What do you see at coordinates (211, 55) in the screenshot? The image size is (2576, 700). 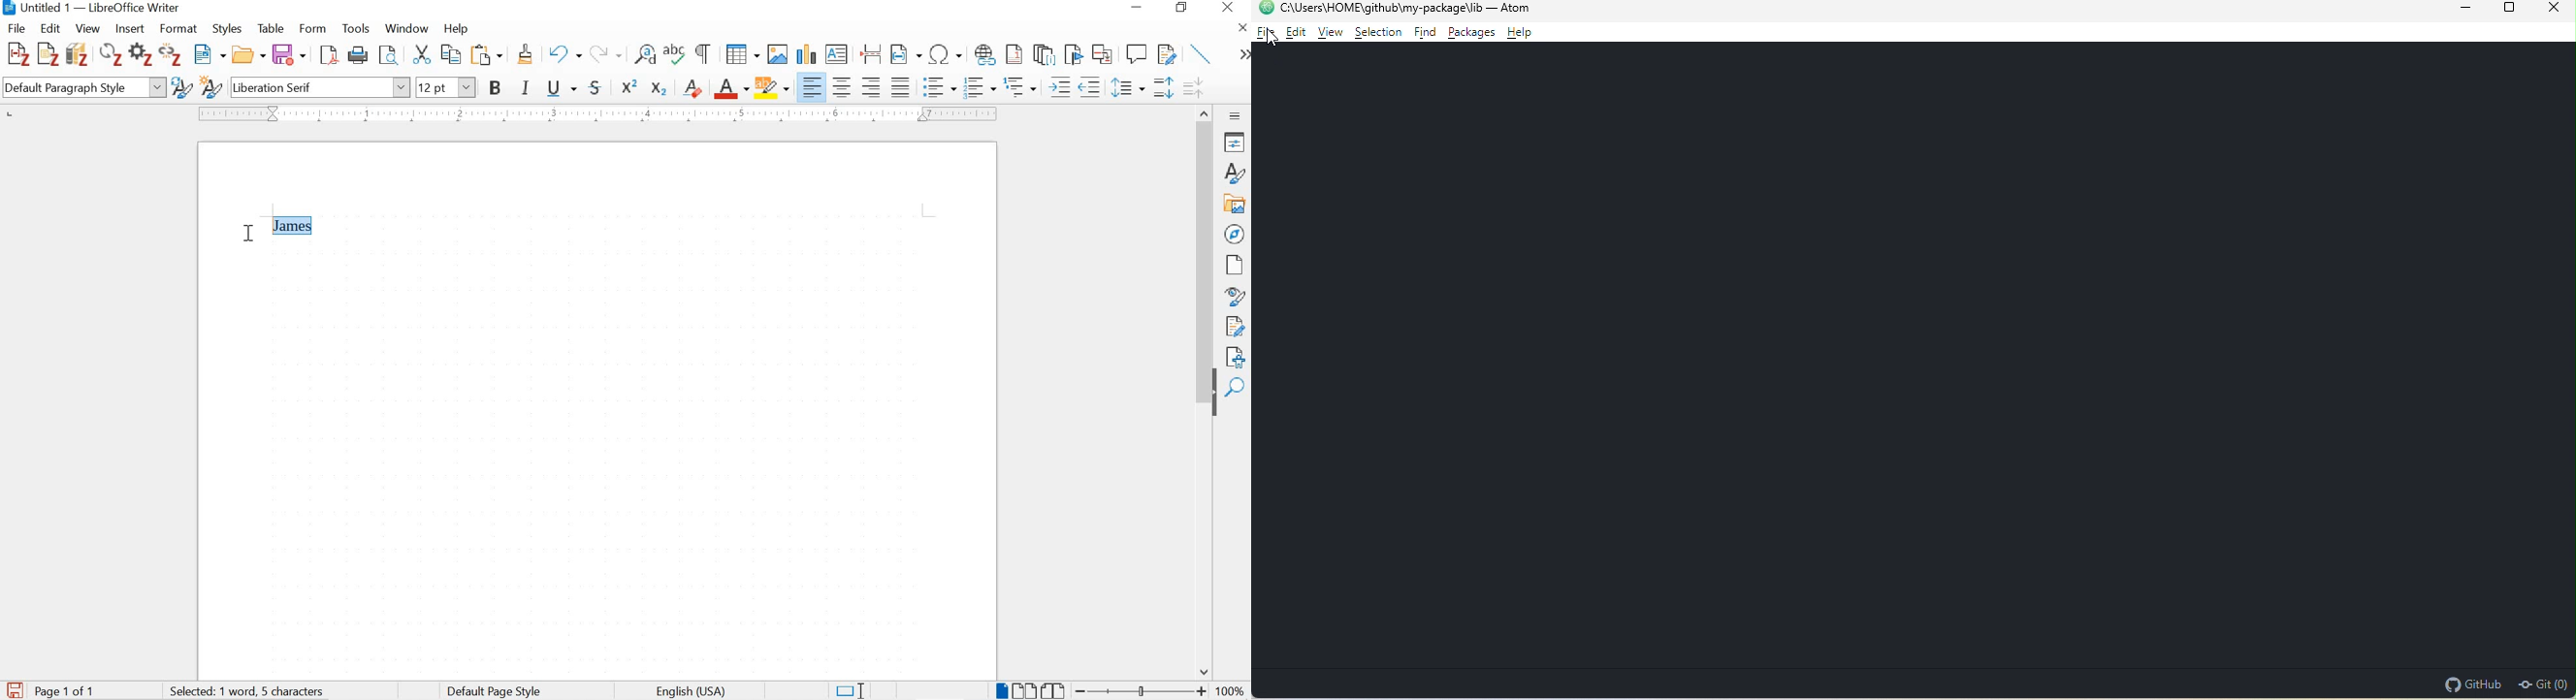 I see `new` at bounding box center [211, 55].